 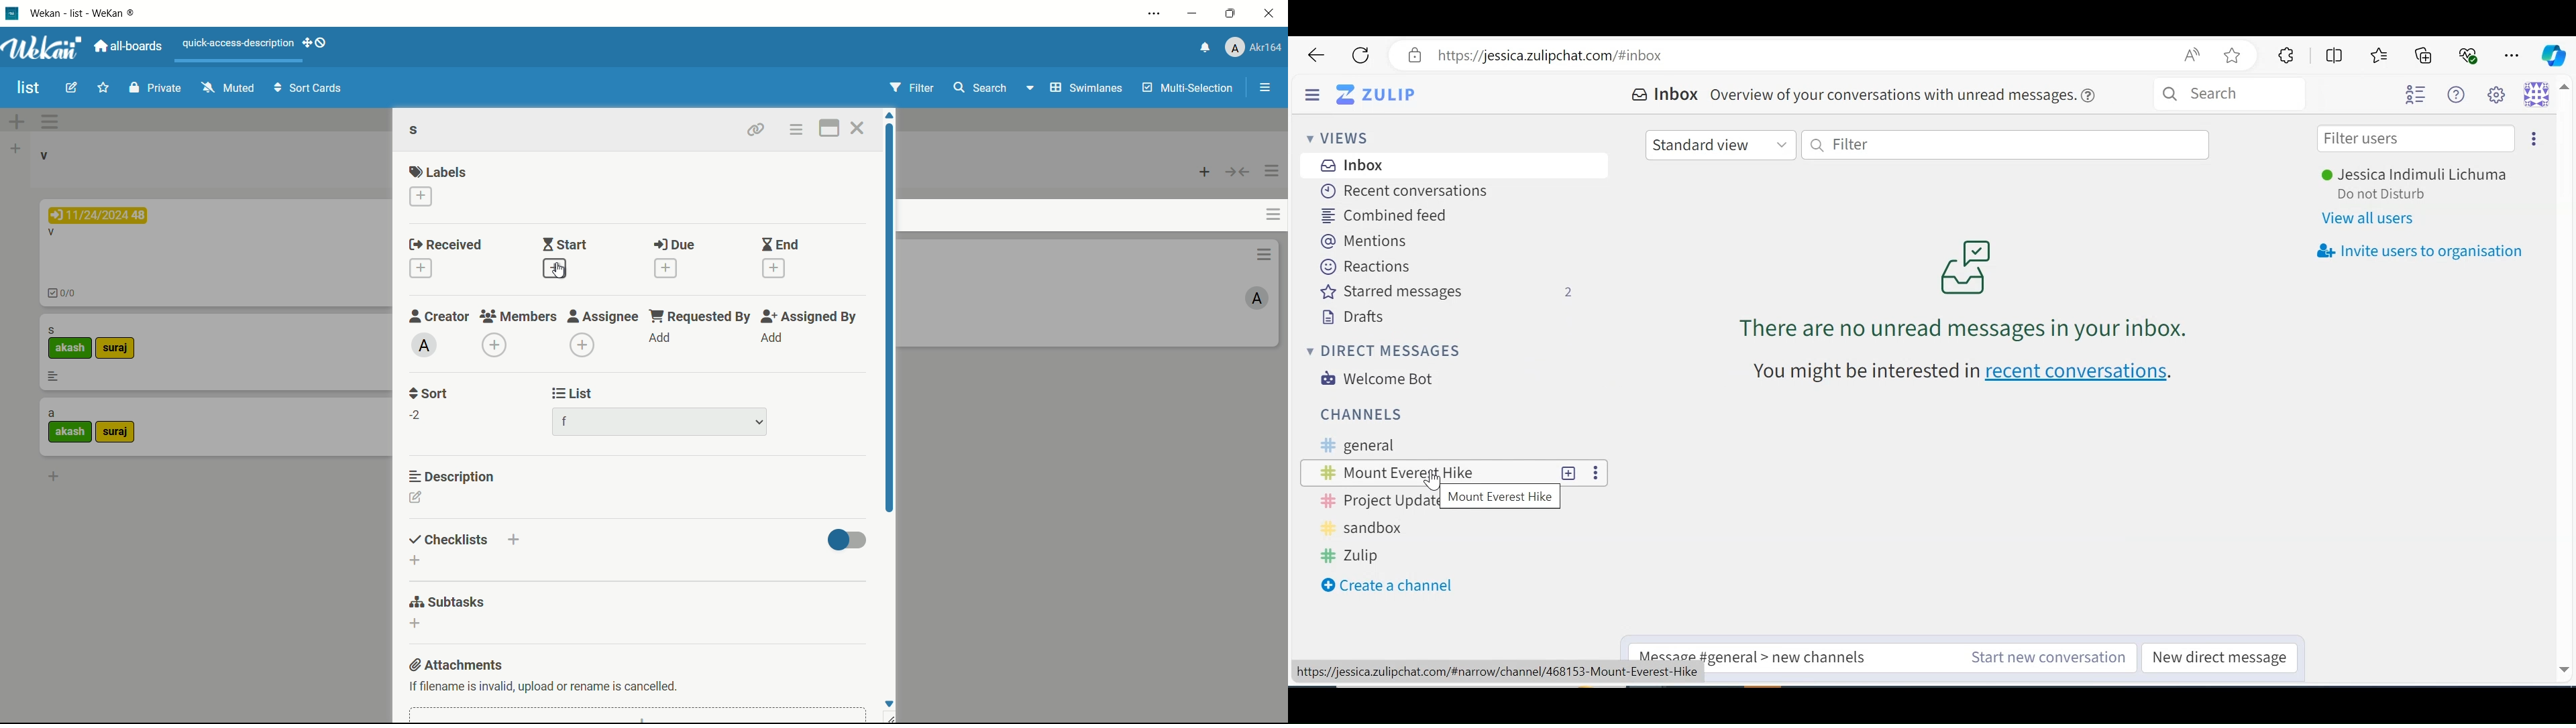 What do you see at coordinates (1801, 56) in the screenshot?
I see `Address bar` at bounding box center [1801, 56].